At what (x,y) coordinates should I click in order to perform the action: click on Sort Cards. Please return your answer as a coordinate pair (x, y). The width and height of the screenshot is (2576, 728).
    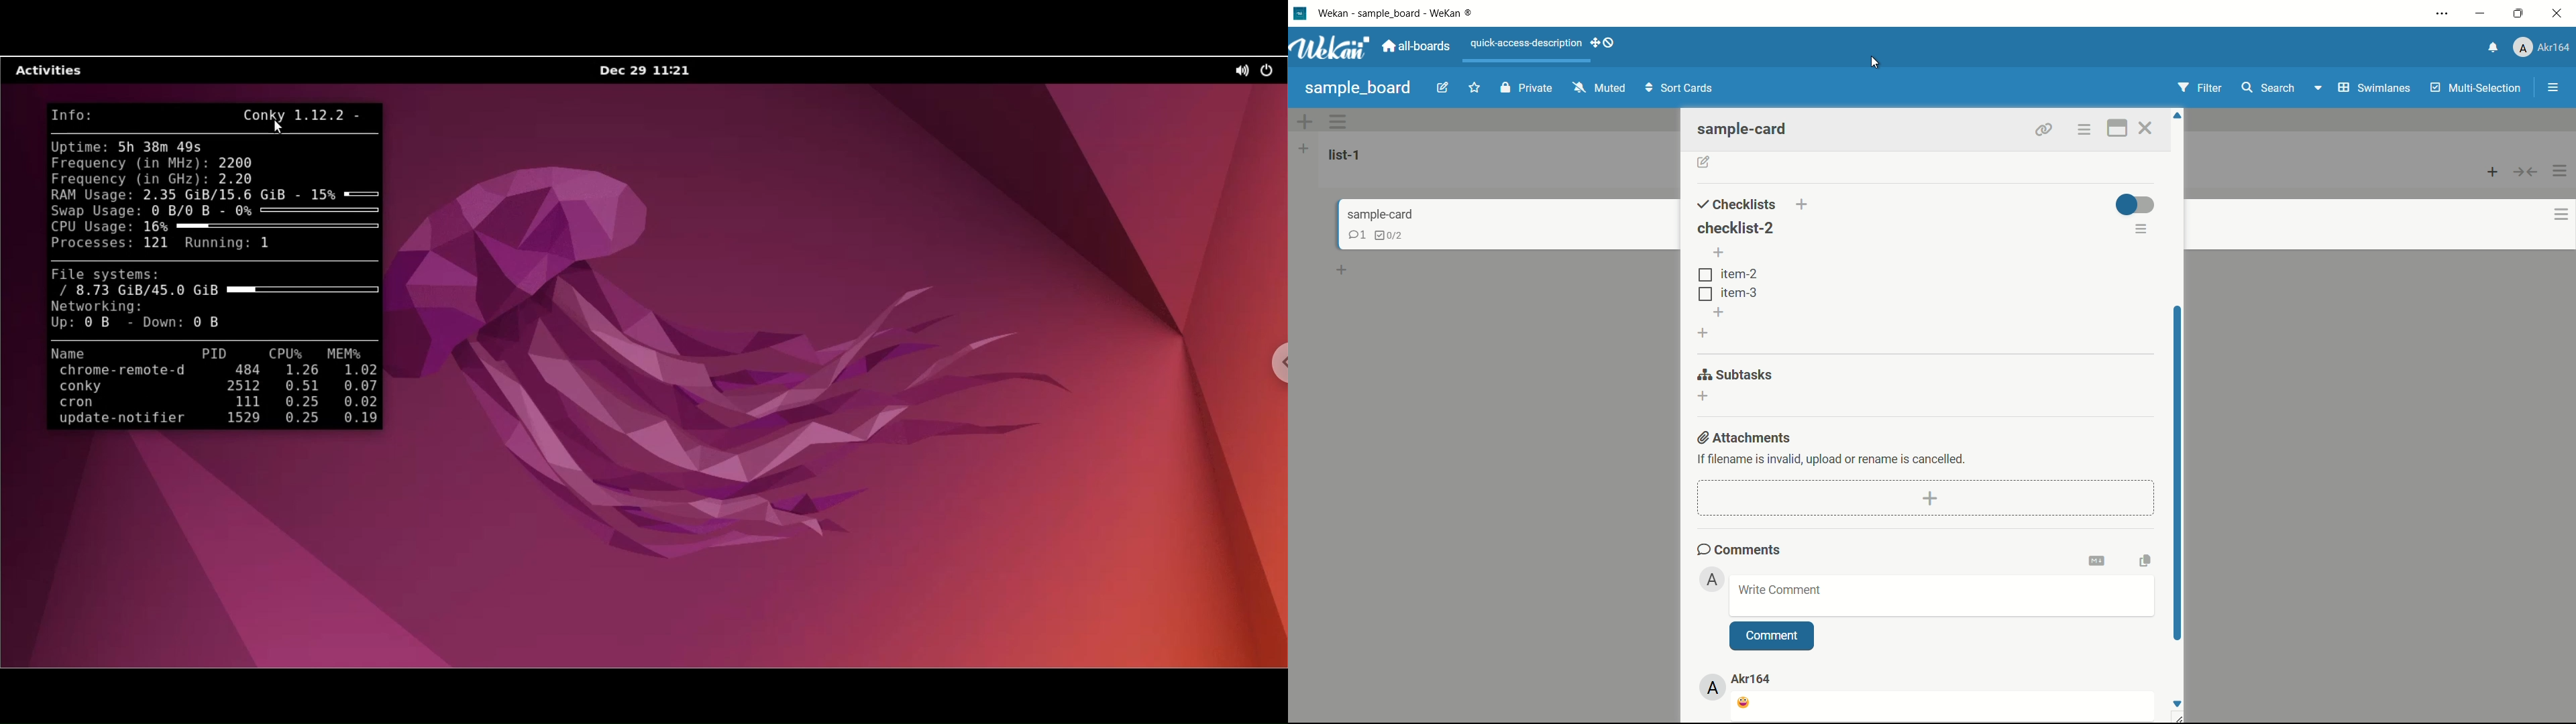
    Looking at the image, I should click on (1682, 87).